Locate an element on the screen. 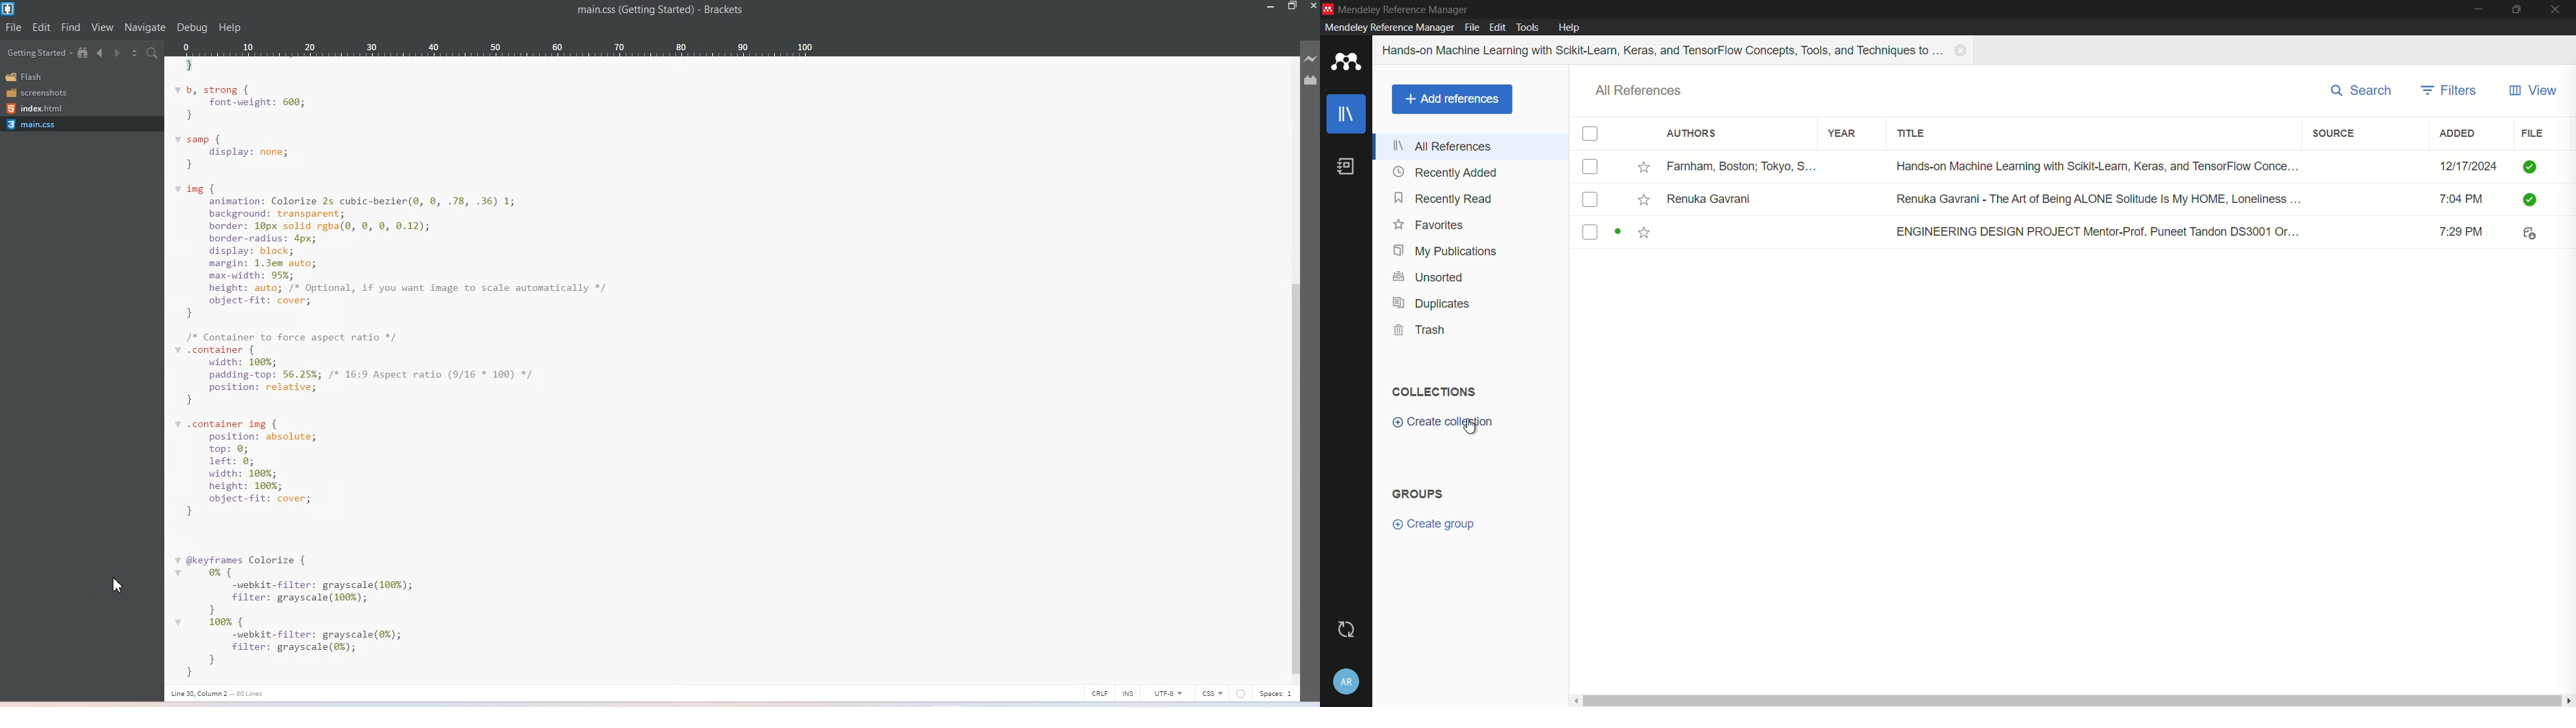  Find in files is located at coordinates (153, 53).